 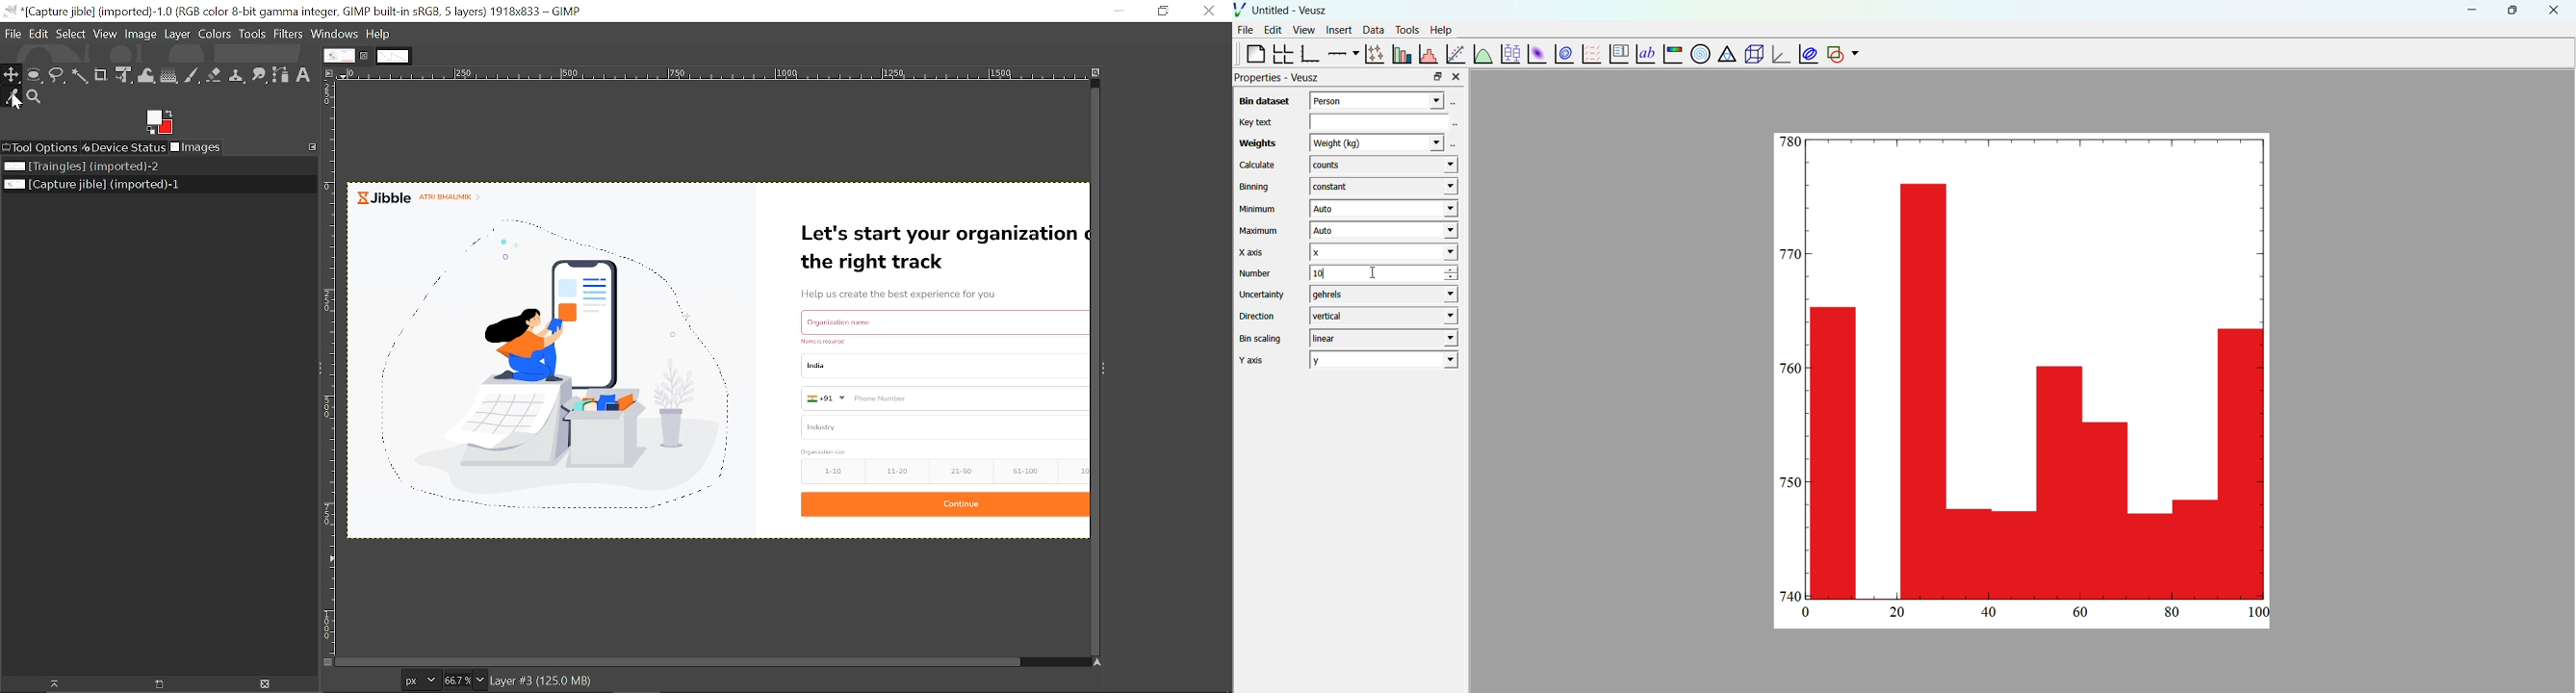 What do you see at coordinates (169, 75) in the screenshot?
I see `Gradient tool` at bounding box center [169, 75].